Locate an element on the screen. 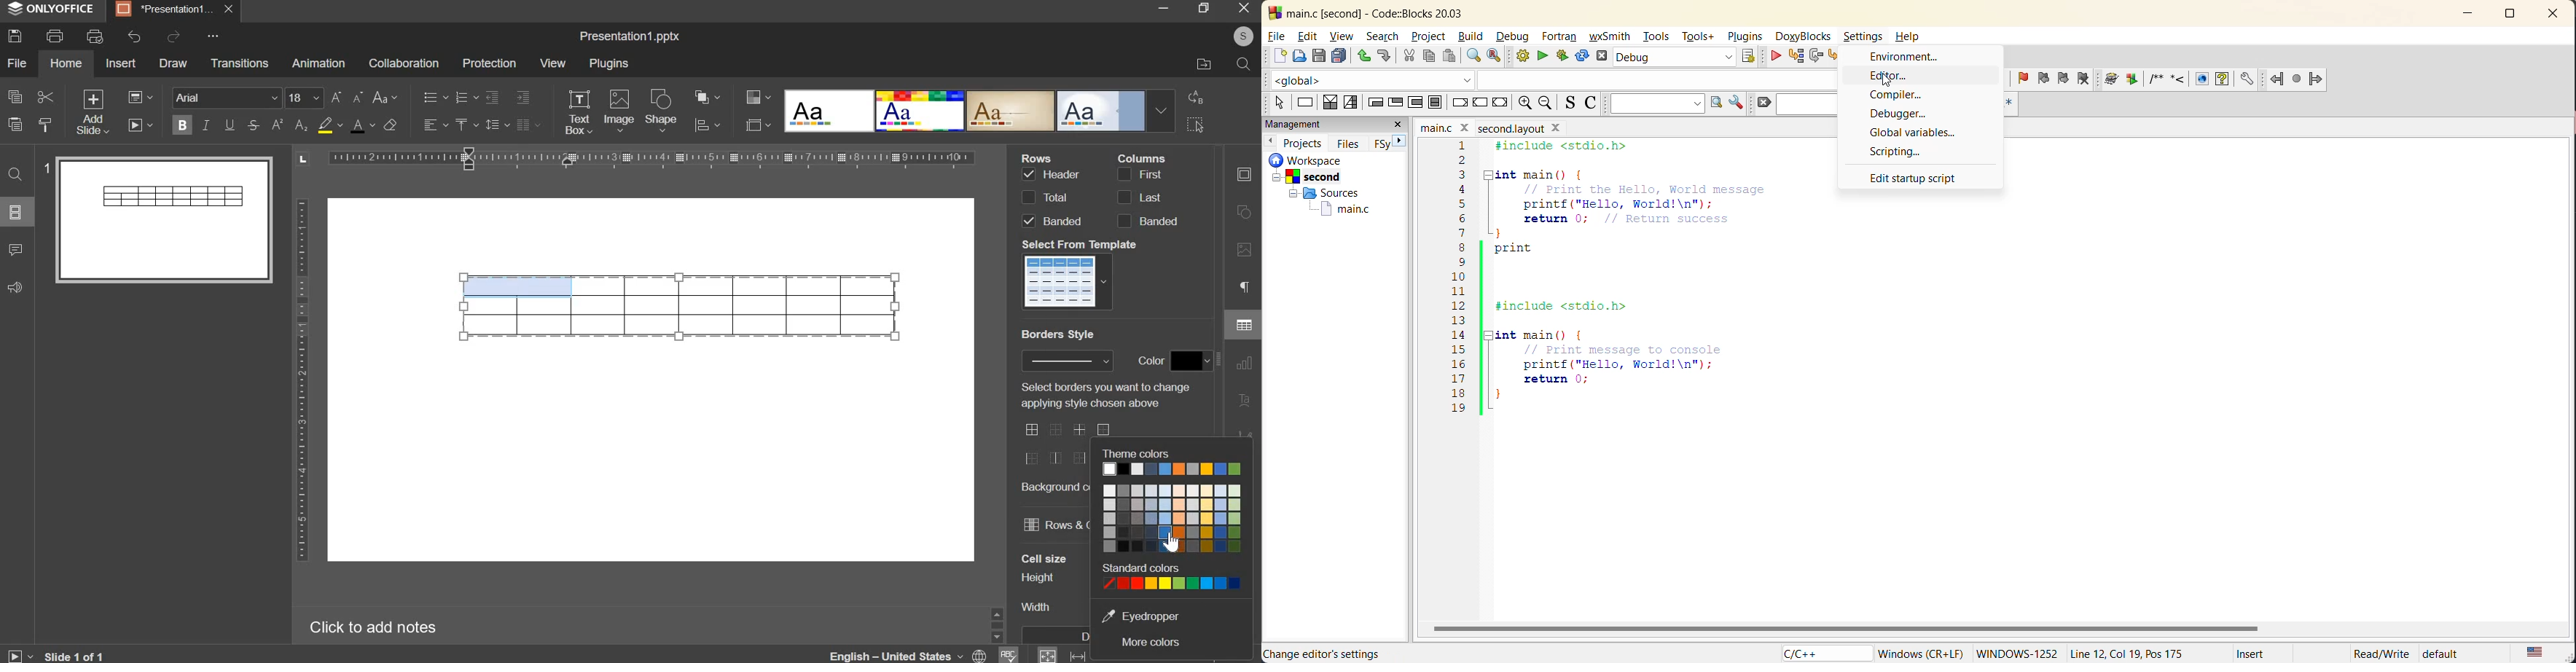  text to search is located at coordinates (1655, 103).